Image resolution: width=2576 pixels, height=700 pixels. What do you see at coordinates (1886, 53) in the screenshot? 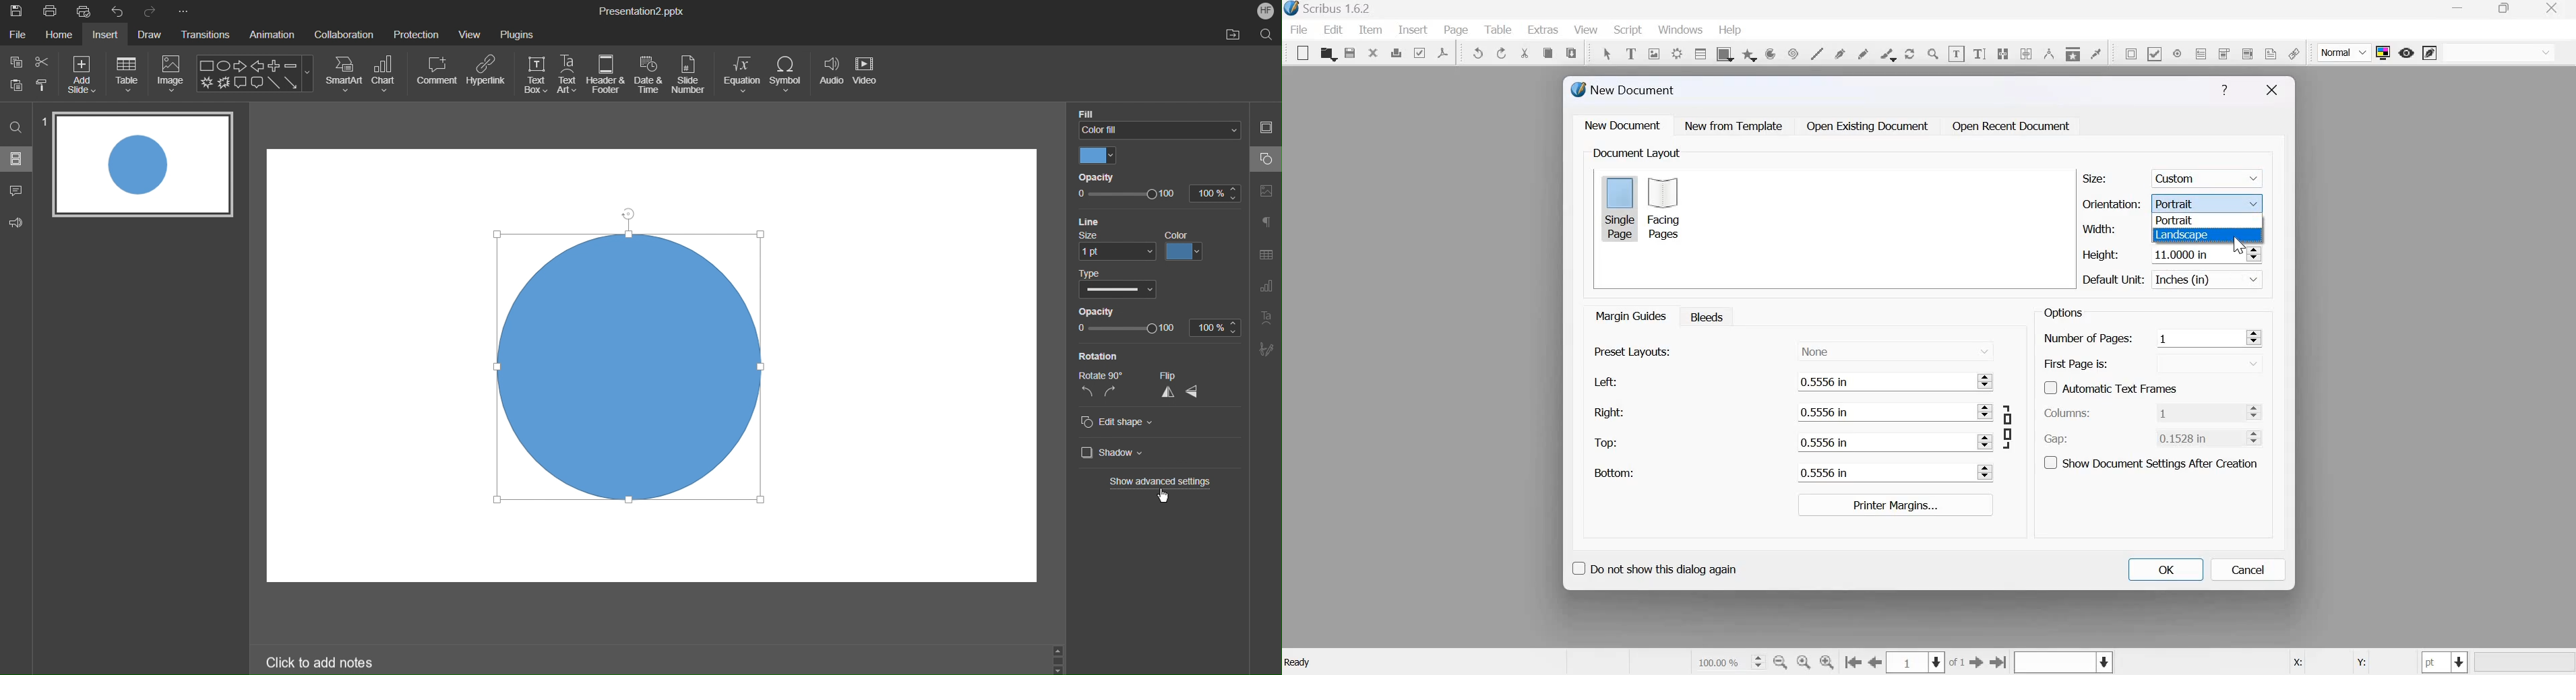
I see `calligraphic line` at bounding box center [1886, 53].